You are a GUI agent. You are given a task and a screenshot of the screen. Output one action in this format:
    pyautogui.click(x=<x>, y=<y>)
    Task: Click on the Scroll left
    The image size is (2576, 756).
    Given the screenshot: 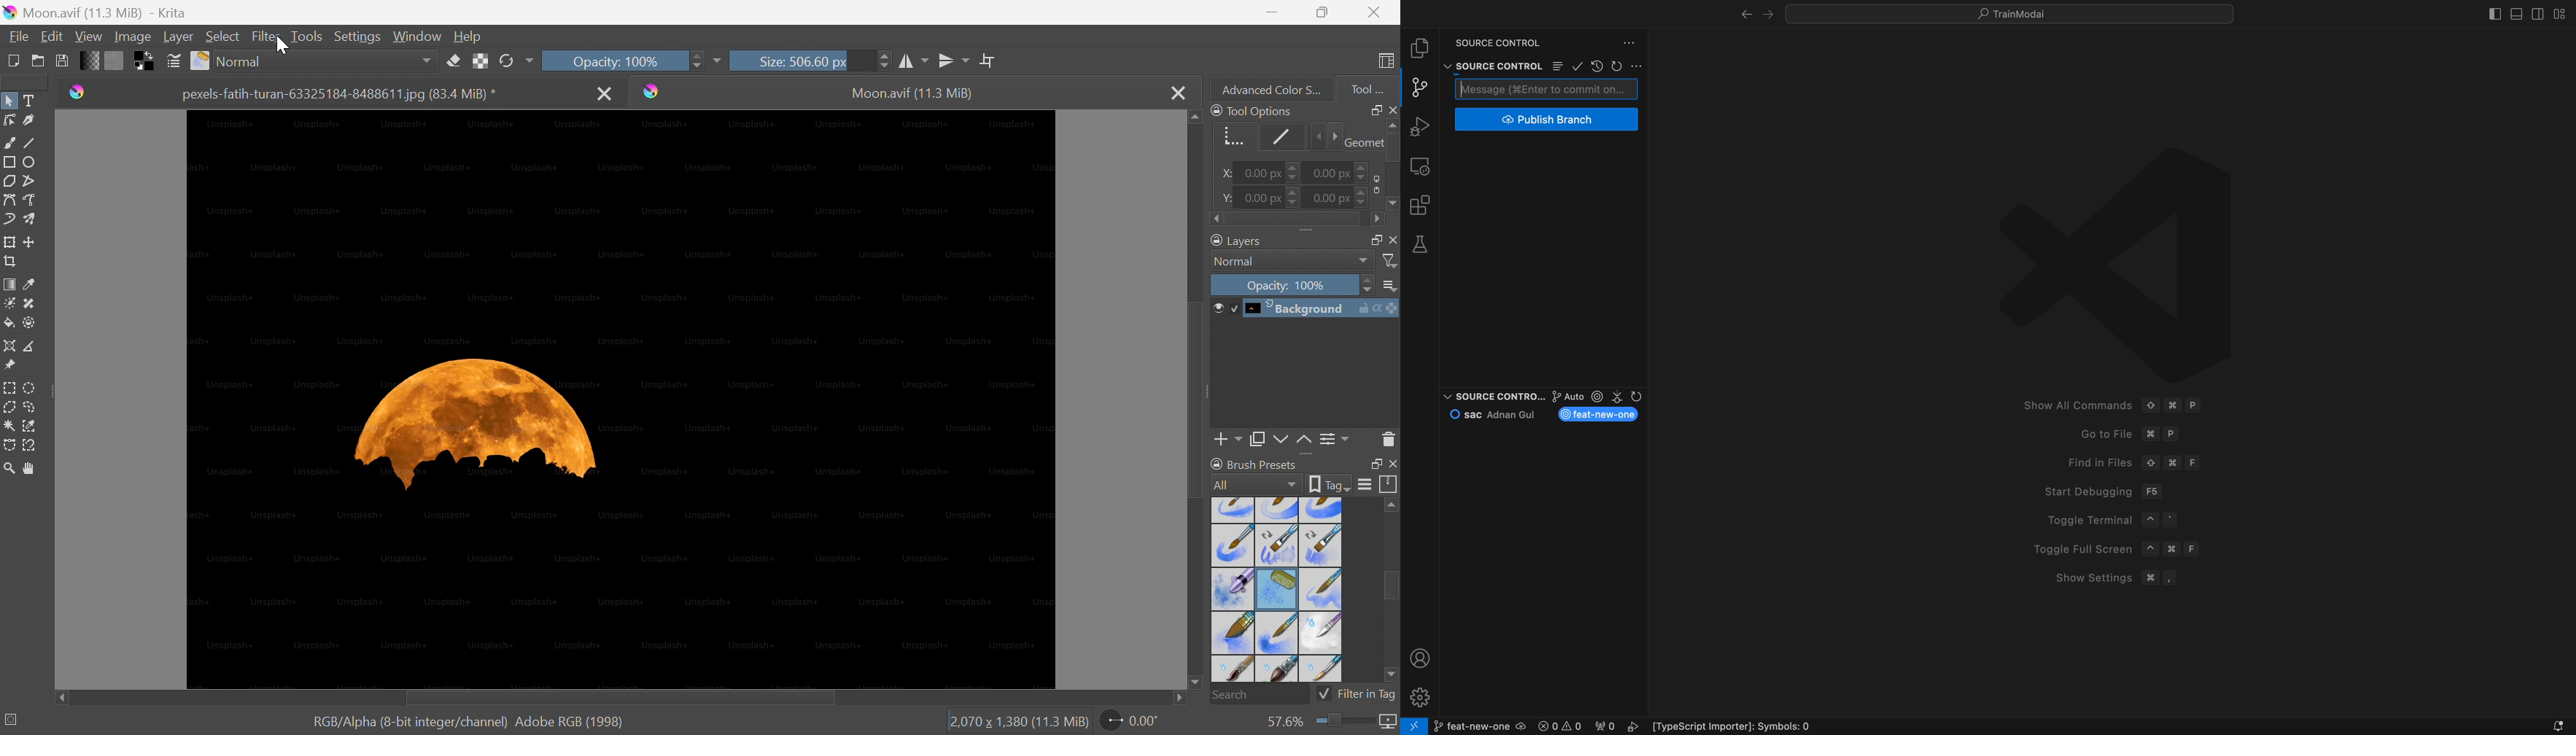 What is the action you would take?
    pyautogui.click(x=1217, y=219)
    